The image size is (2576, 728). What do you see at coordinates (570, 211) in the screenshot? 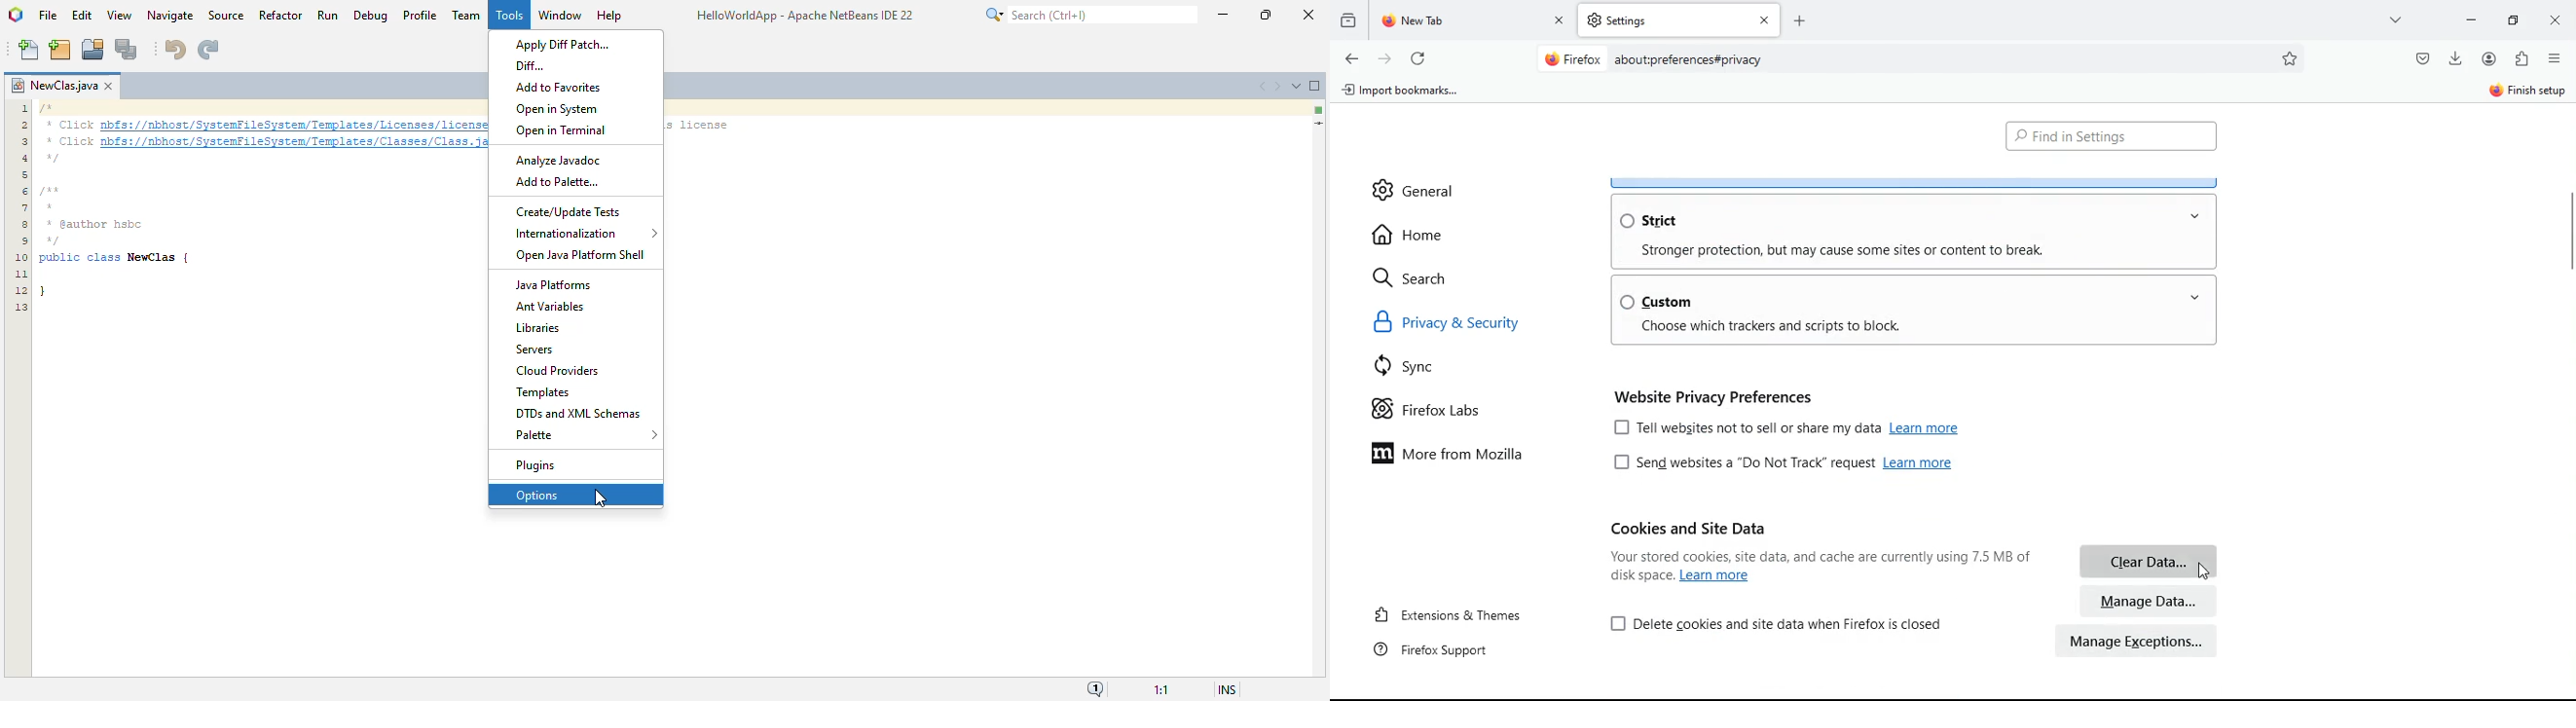
I see `create/update tests` at bounding box center [570, 211].